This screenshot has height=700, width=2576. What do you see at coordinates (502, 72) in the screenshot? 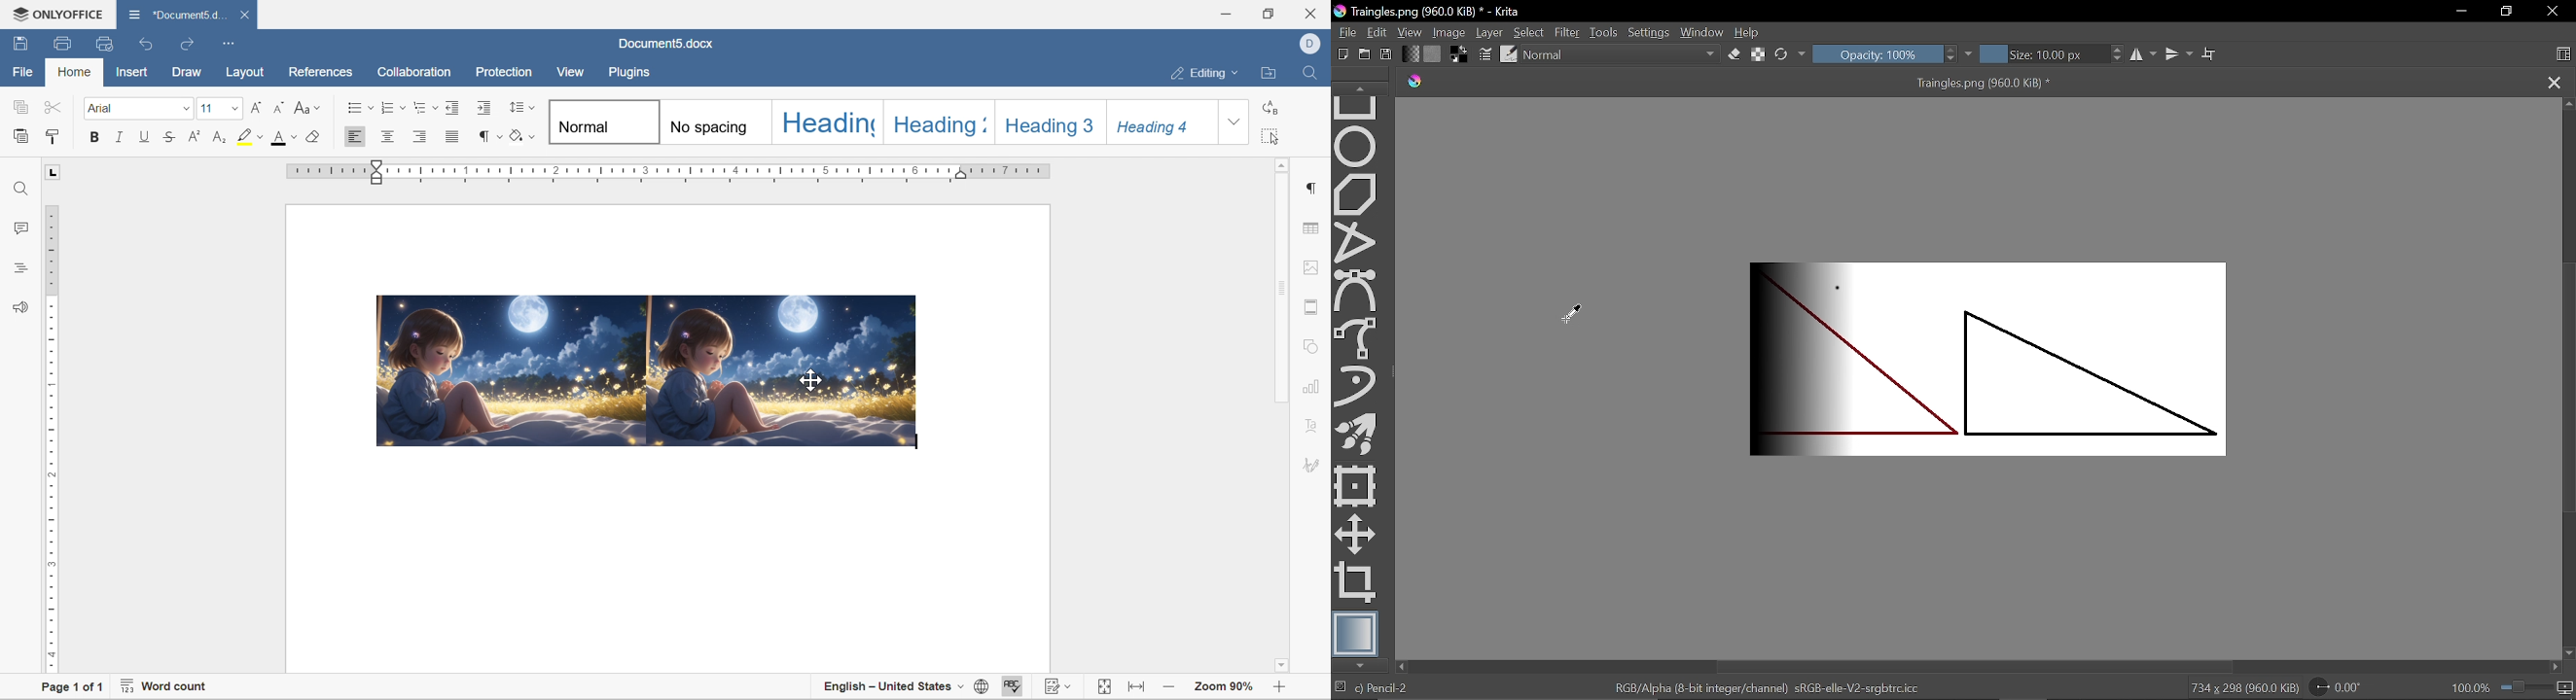
I see `protection` at bounding box center [502, 72].